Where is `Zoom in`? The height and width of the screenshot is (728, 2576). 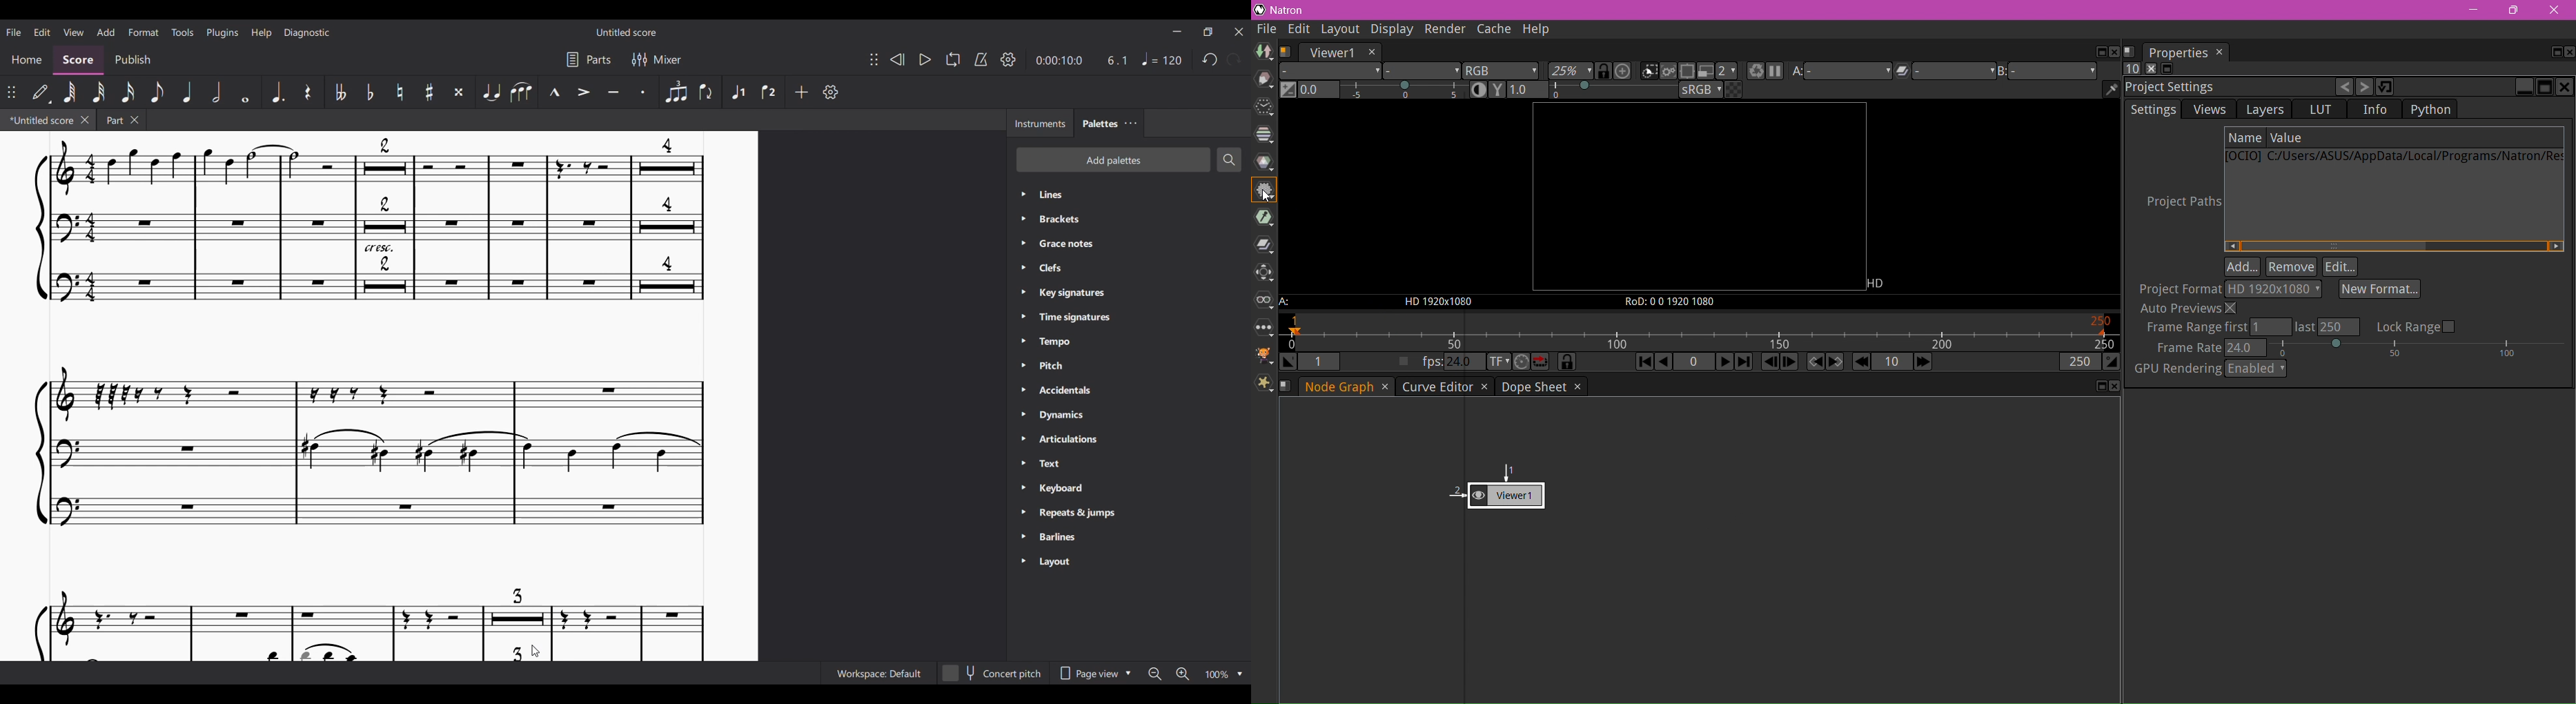
Zoom in is located at coordinates (1182, 673).